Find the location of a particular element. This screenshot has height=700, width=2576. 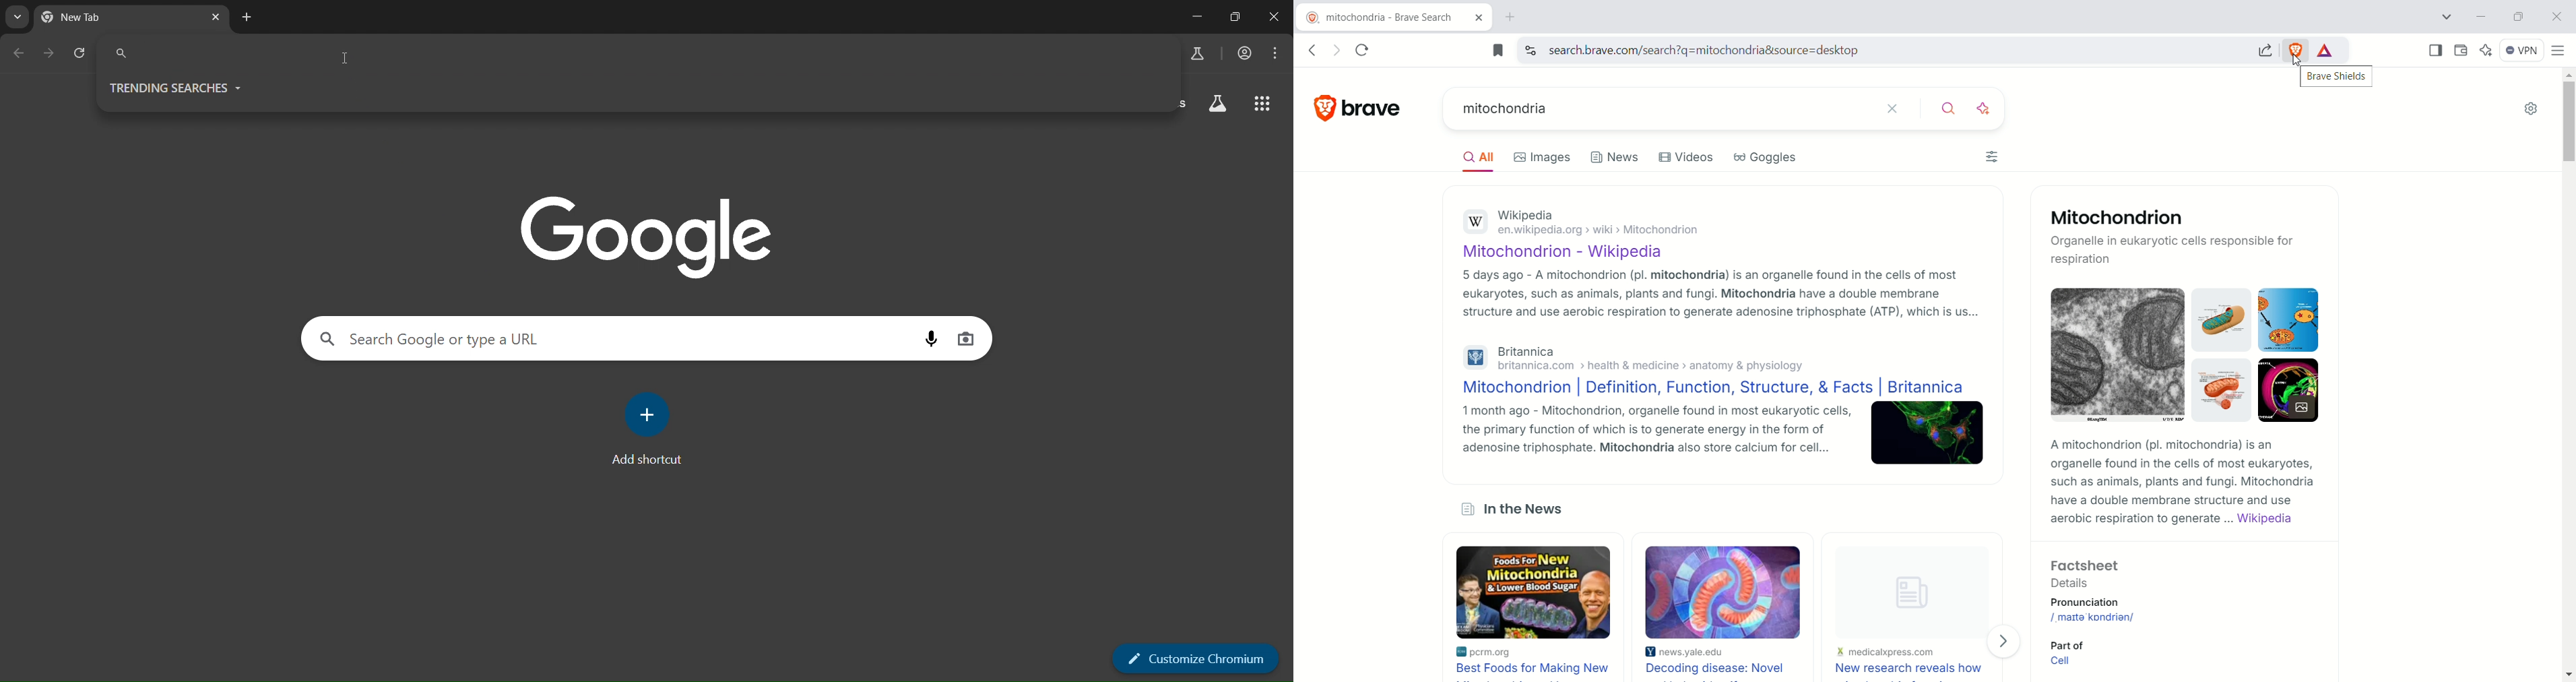

minimize is located at coordinates (1200, 16).